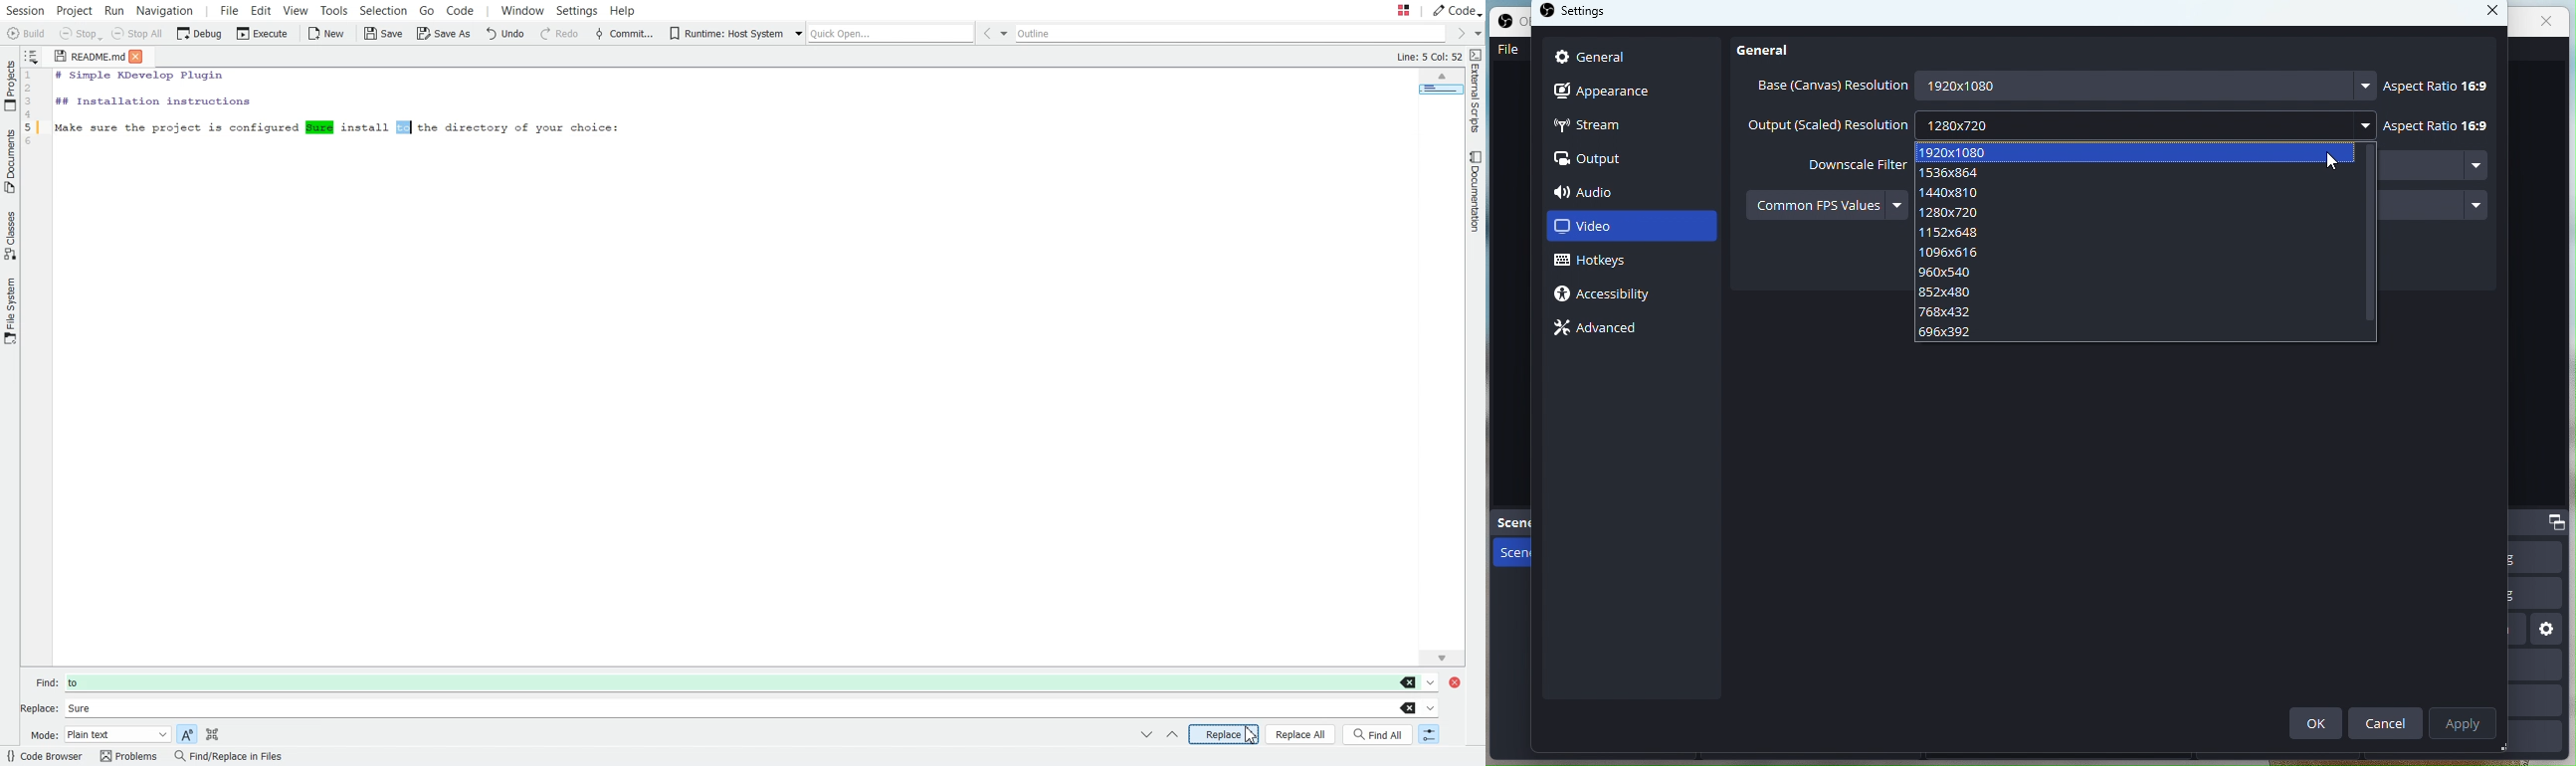 The height and width of the screenshot is (784, 2576). Describe the element at coordinates (2141, 174) in the screenshot. I see `1536x864` at that location.